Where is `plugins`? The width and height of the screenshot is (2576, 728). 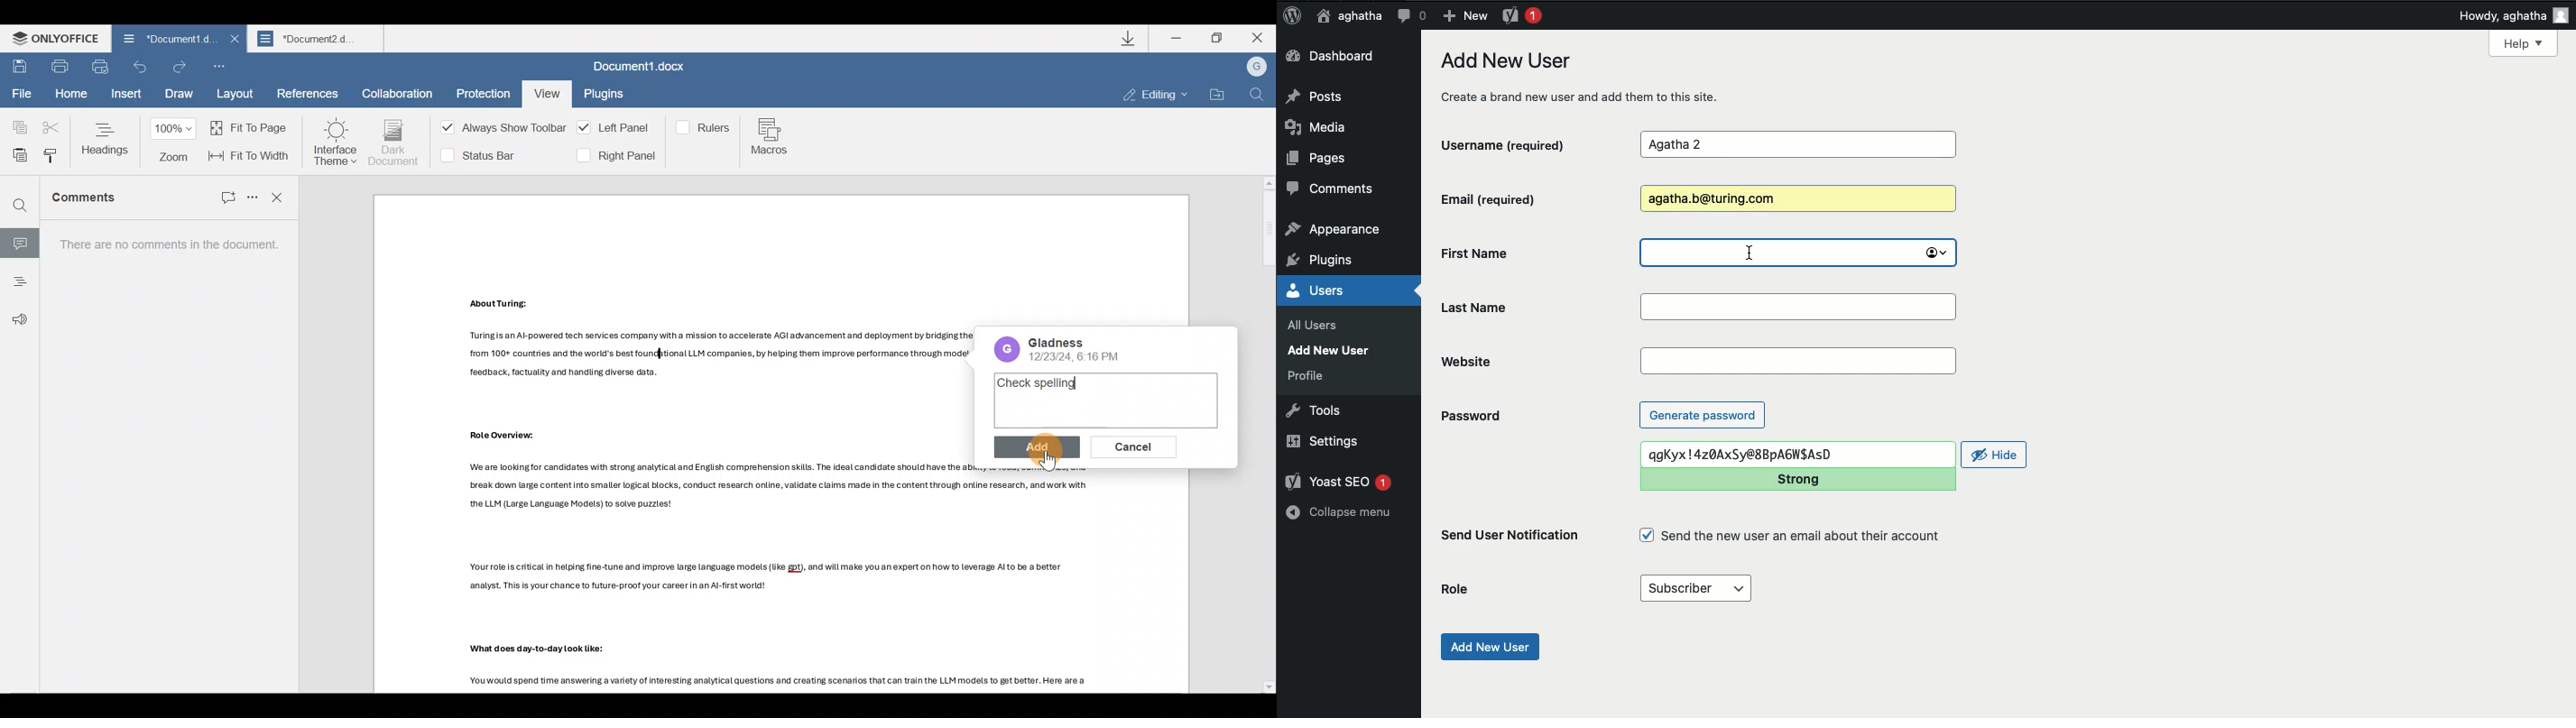
plugins is located at coordinates (1329, 261).